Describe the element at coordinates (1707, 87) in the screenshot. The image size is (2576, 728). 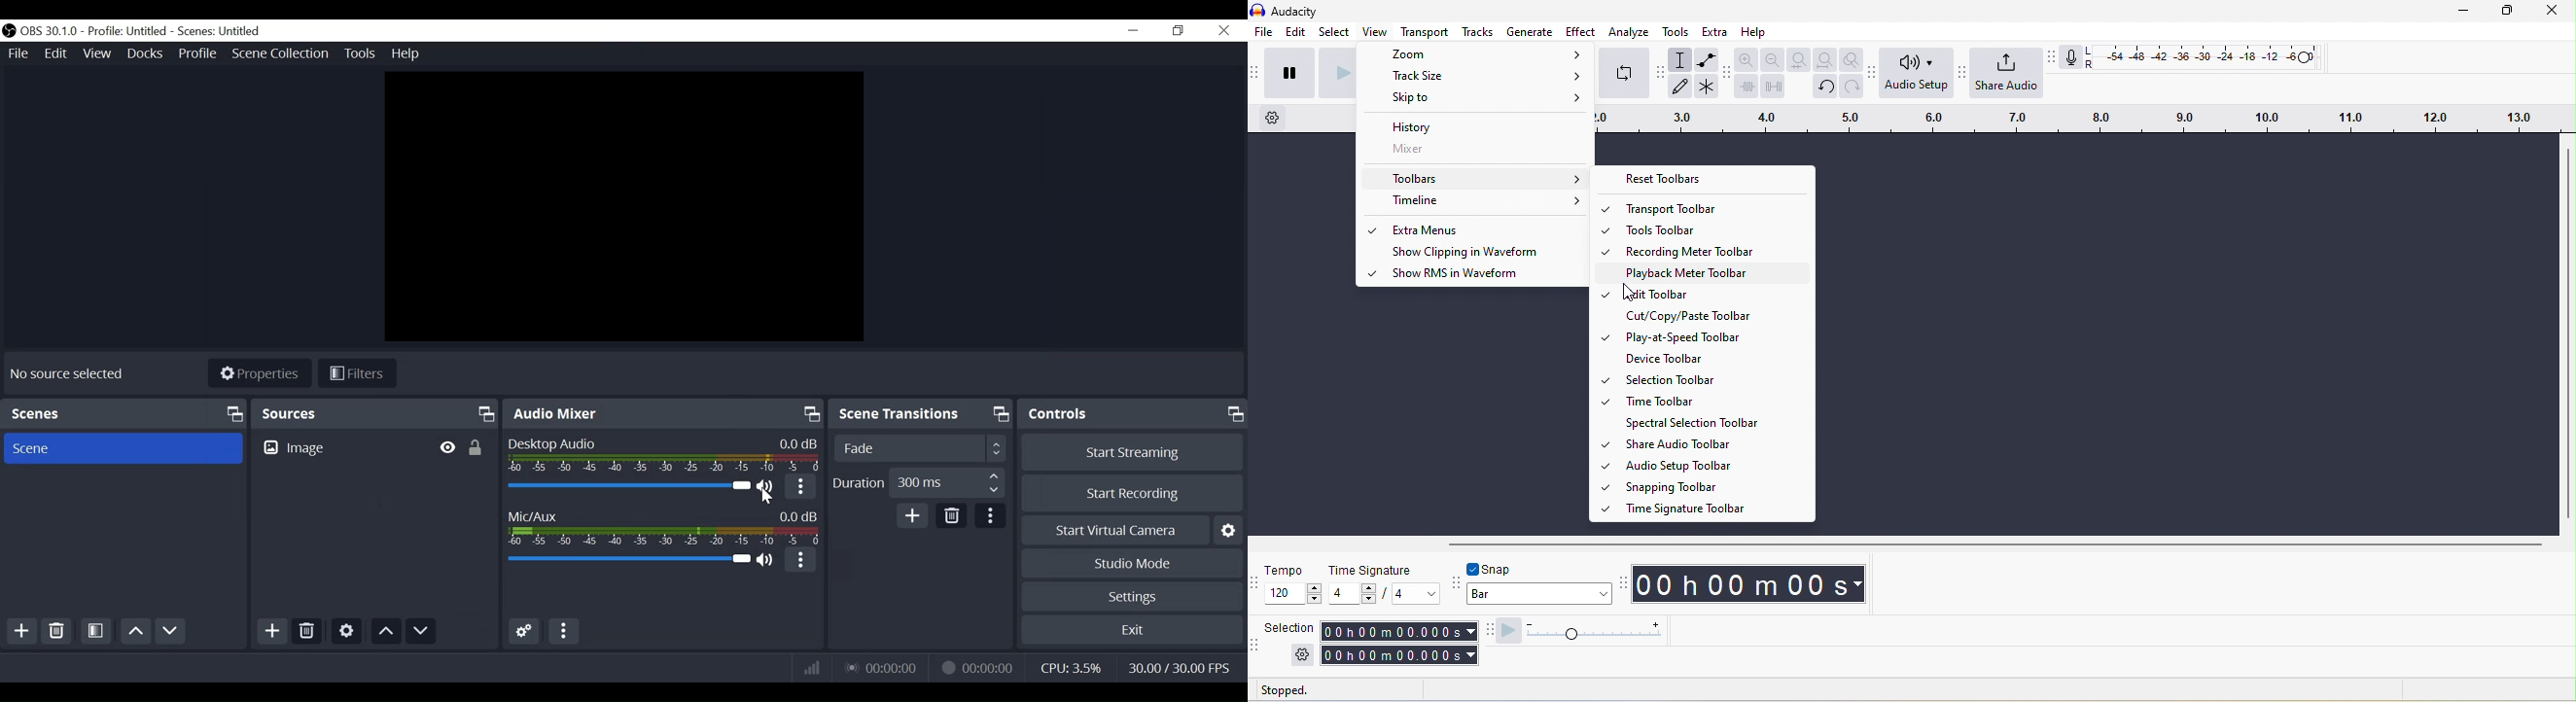
I see `multi-tool` at that location.